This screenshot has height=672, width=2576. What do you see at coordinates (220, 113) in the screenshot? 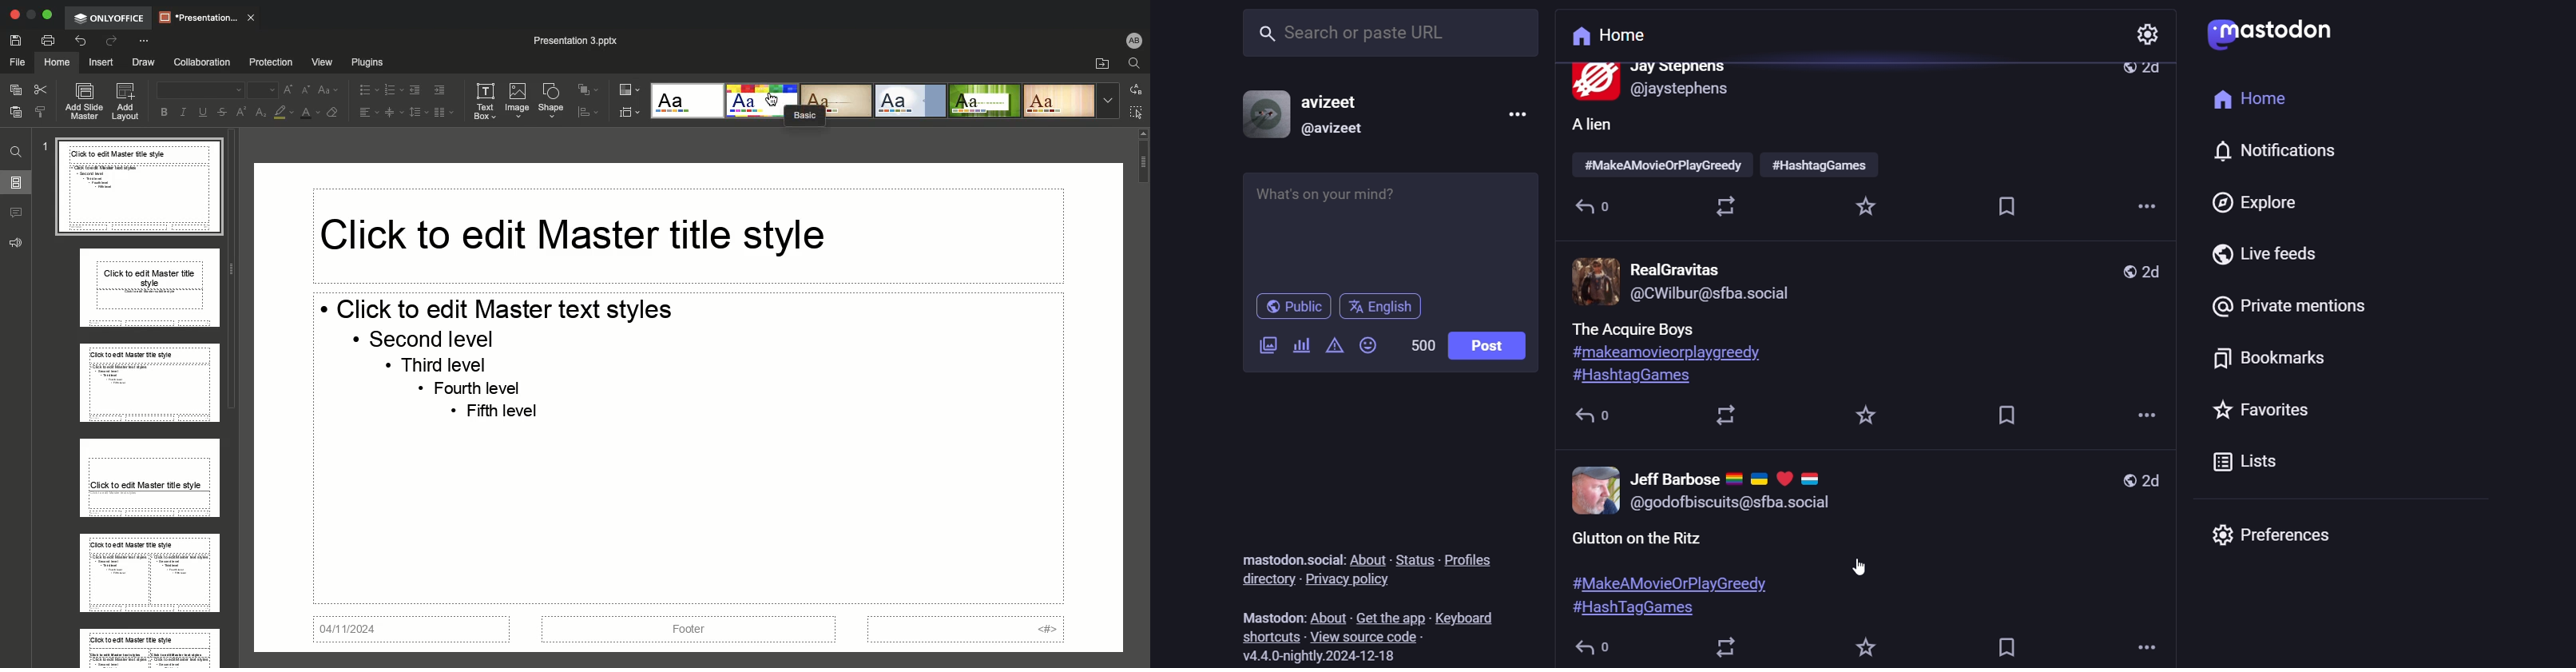
I see `Strikethrough` at bounding box center [220, 113].